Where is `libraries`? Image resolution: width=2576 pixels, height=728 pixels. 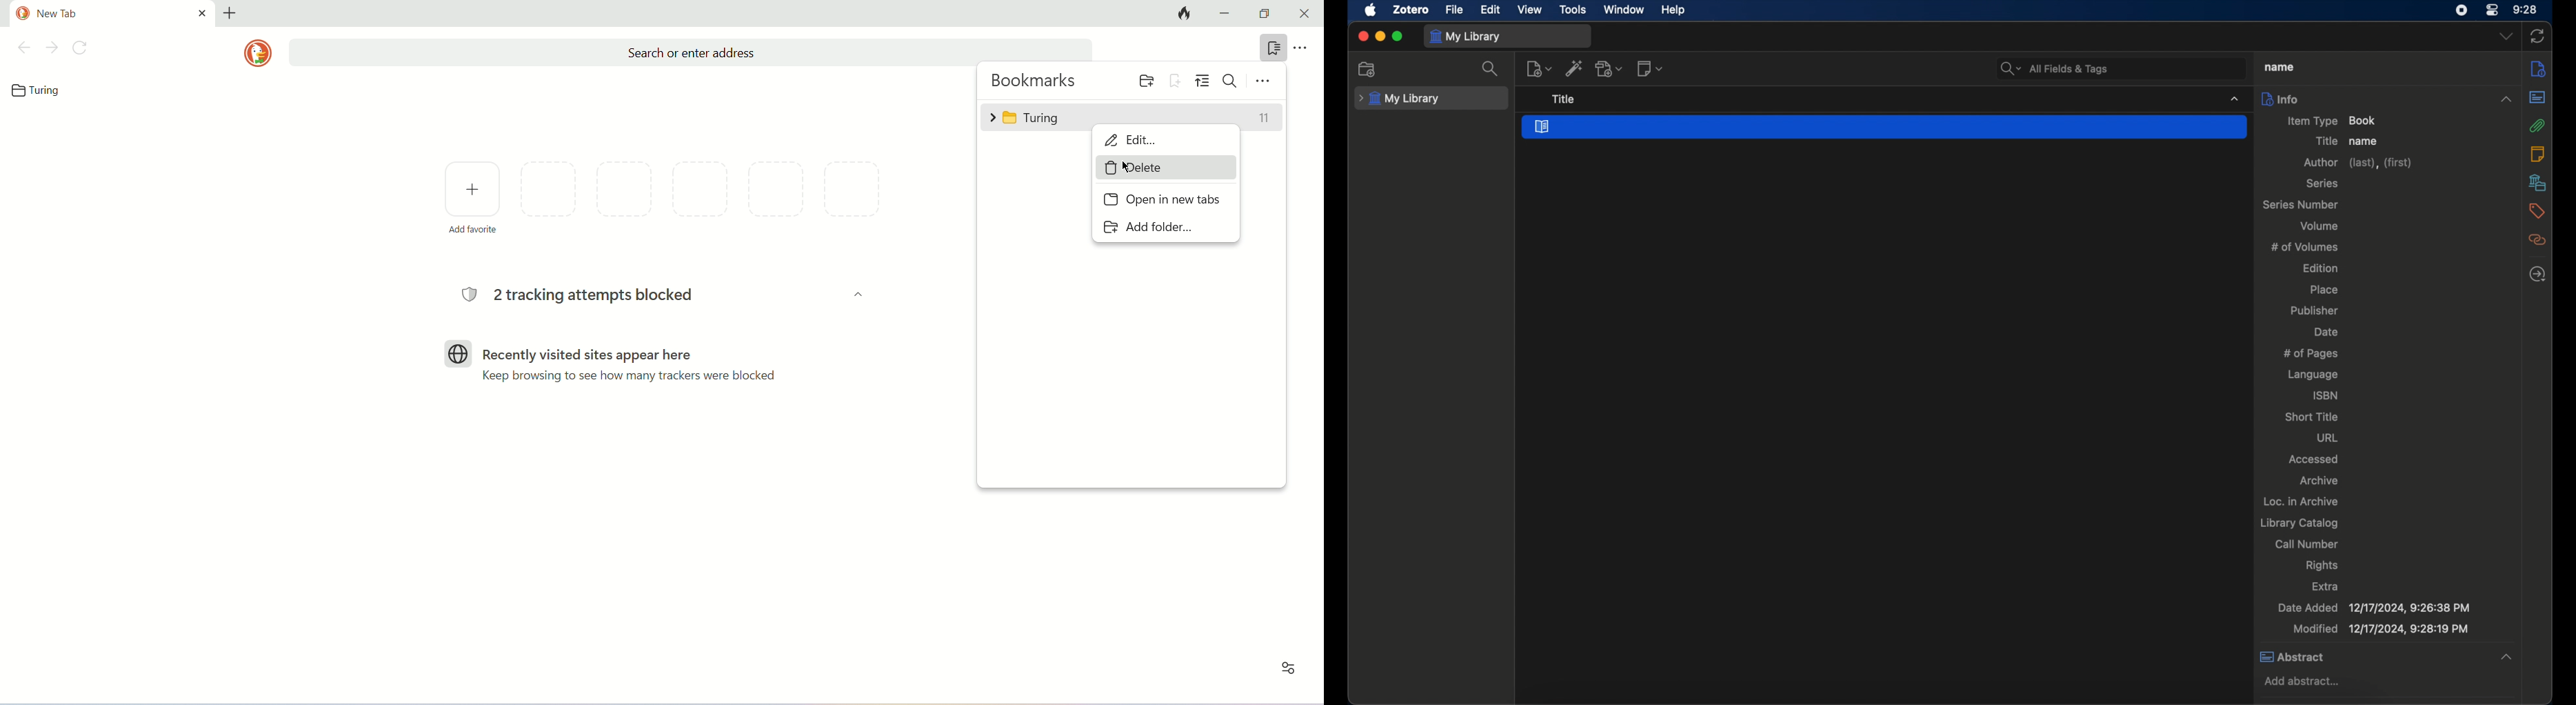
libraries is located at coordinates (2537, 182).